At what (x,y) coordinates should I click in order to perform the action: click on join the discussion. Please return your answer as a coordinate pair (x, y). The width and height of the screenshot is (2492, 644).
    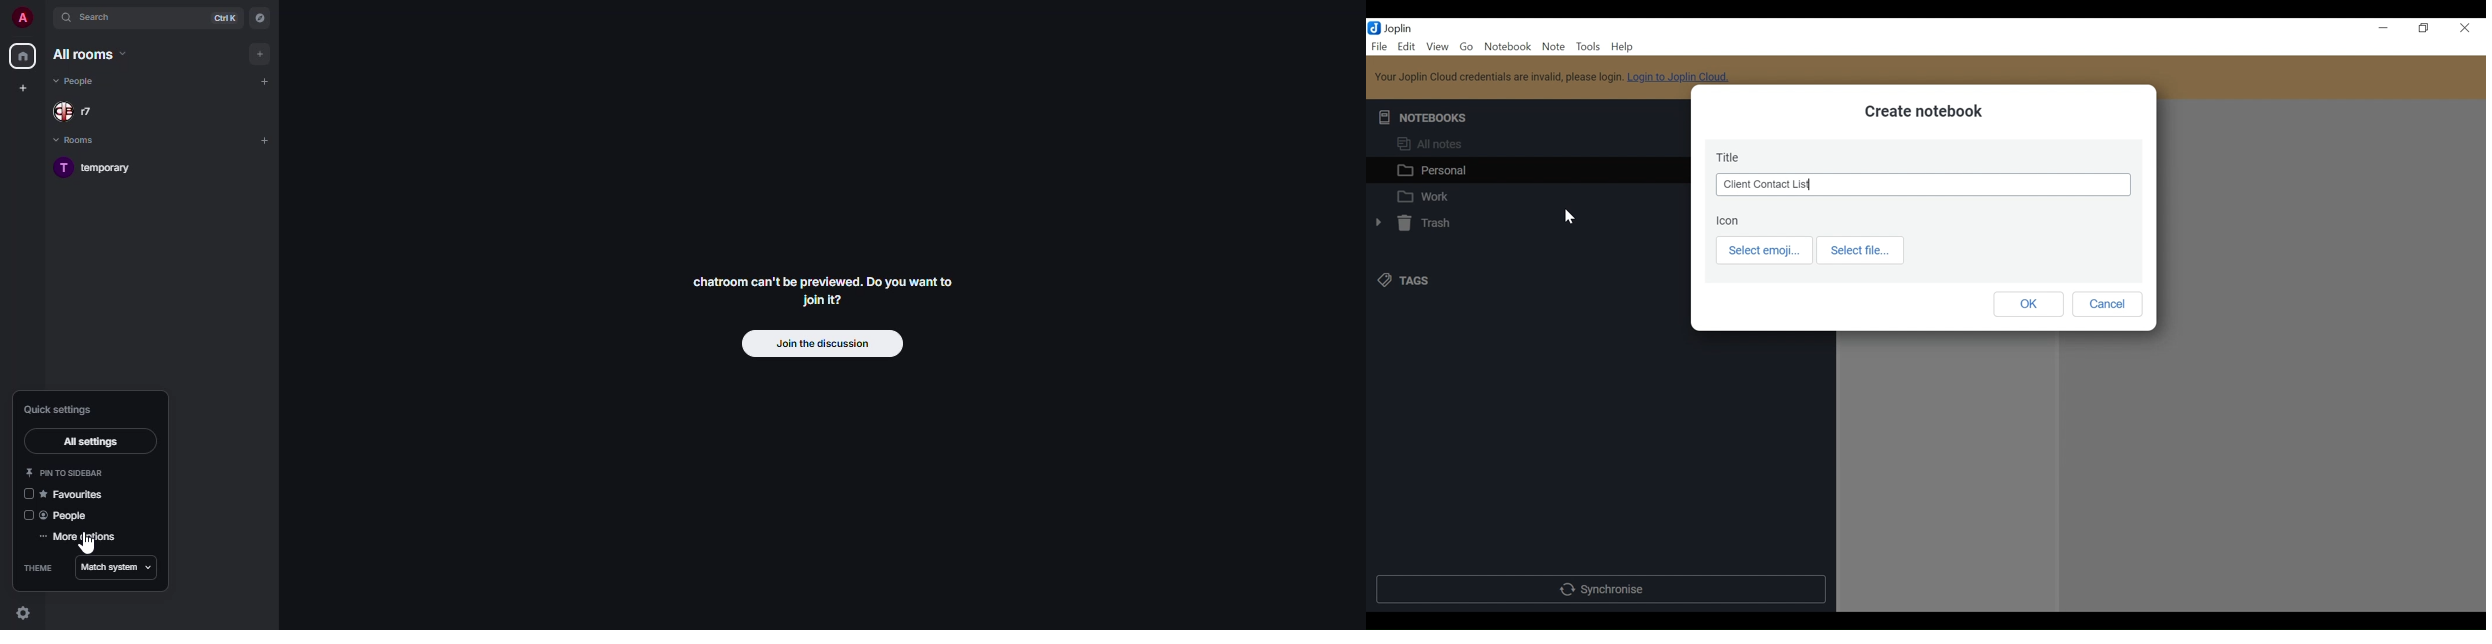
    Looking at the image, I should click on (822, 342).